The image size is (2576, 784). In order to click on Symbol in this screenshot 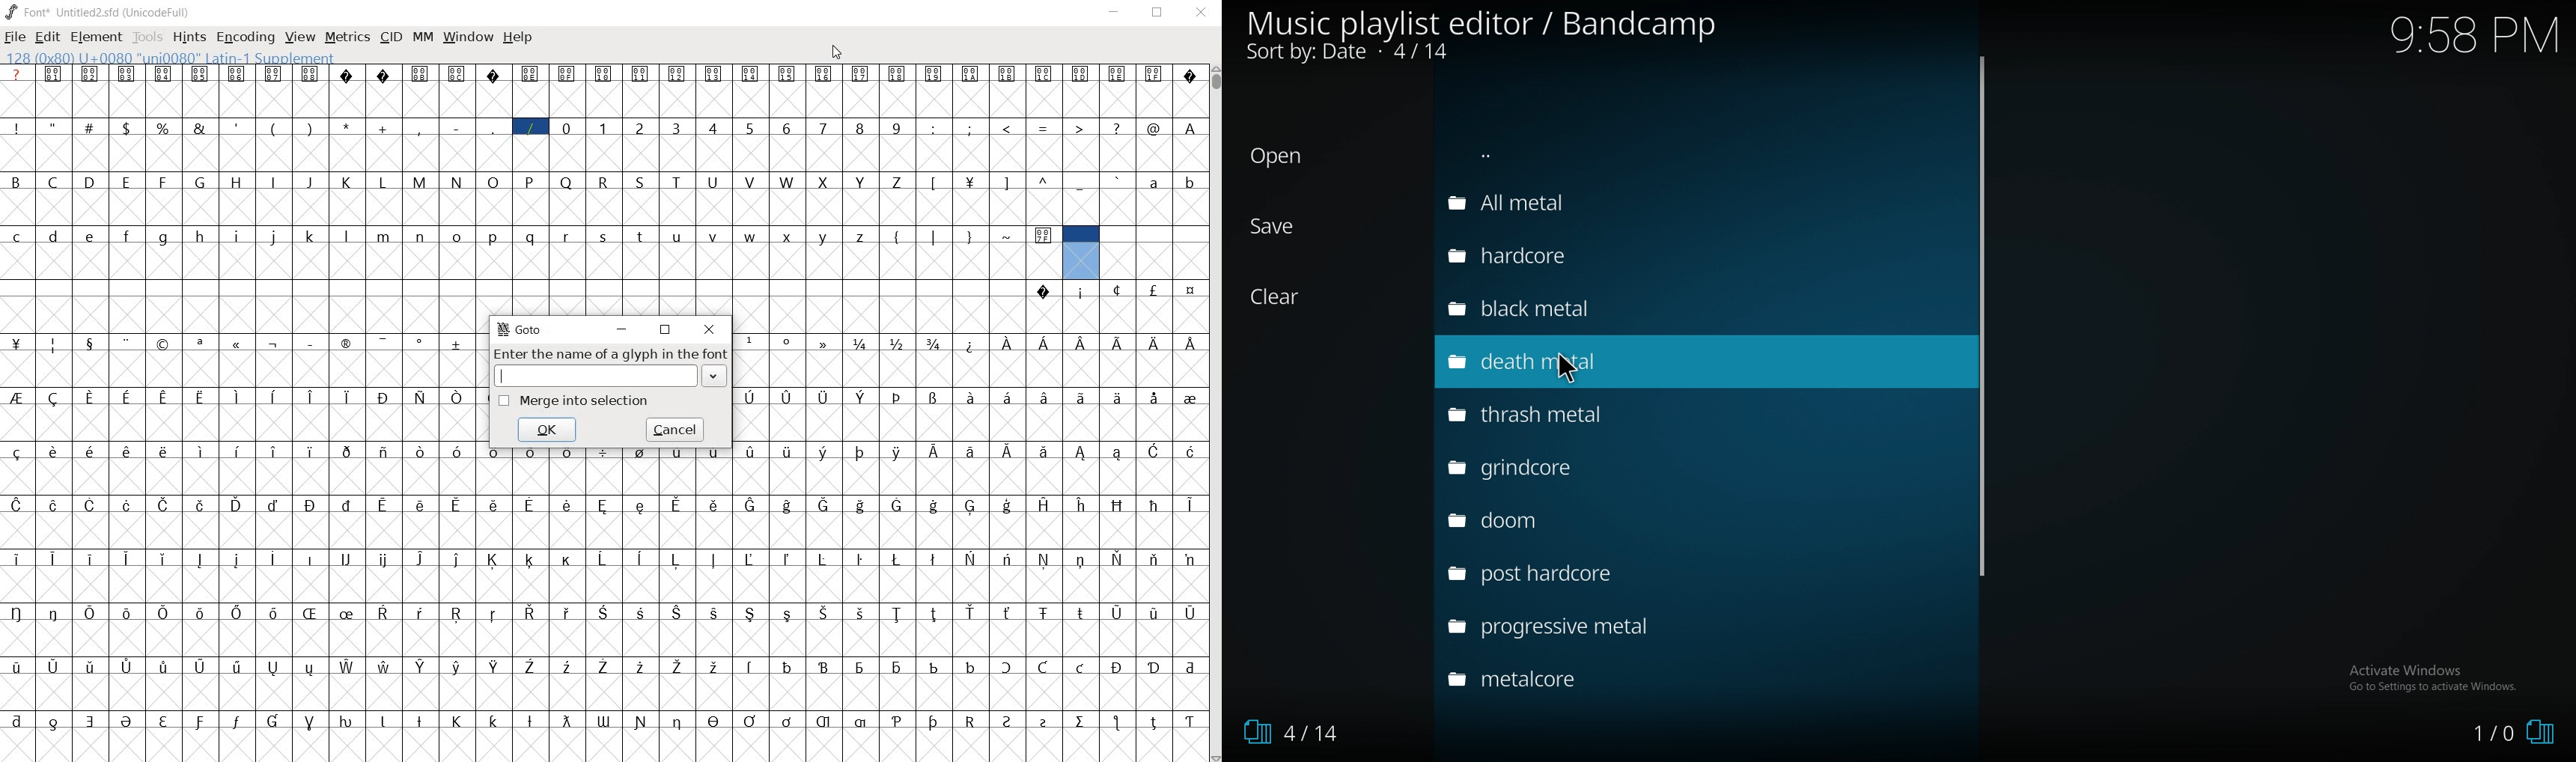, I will do `click(936, 344)`.